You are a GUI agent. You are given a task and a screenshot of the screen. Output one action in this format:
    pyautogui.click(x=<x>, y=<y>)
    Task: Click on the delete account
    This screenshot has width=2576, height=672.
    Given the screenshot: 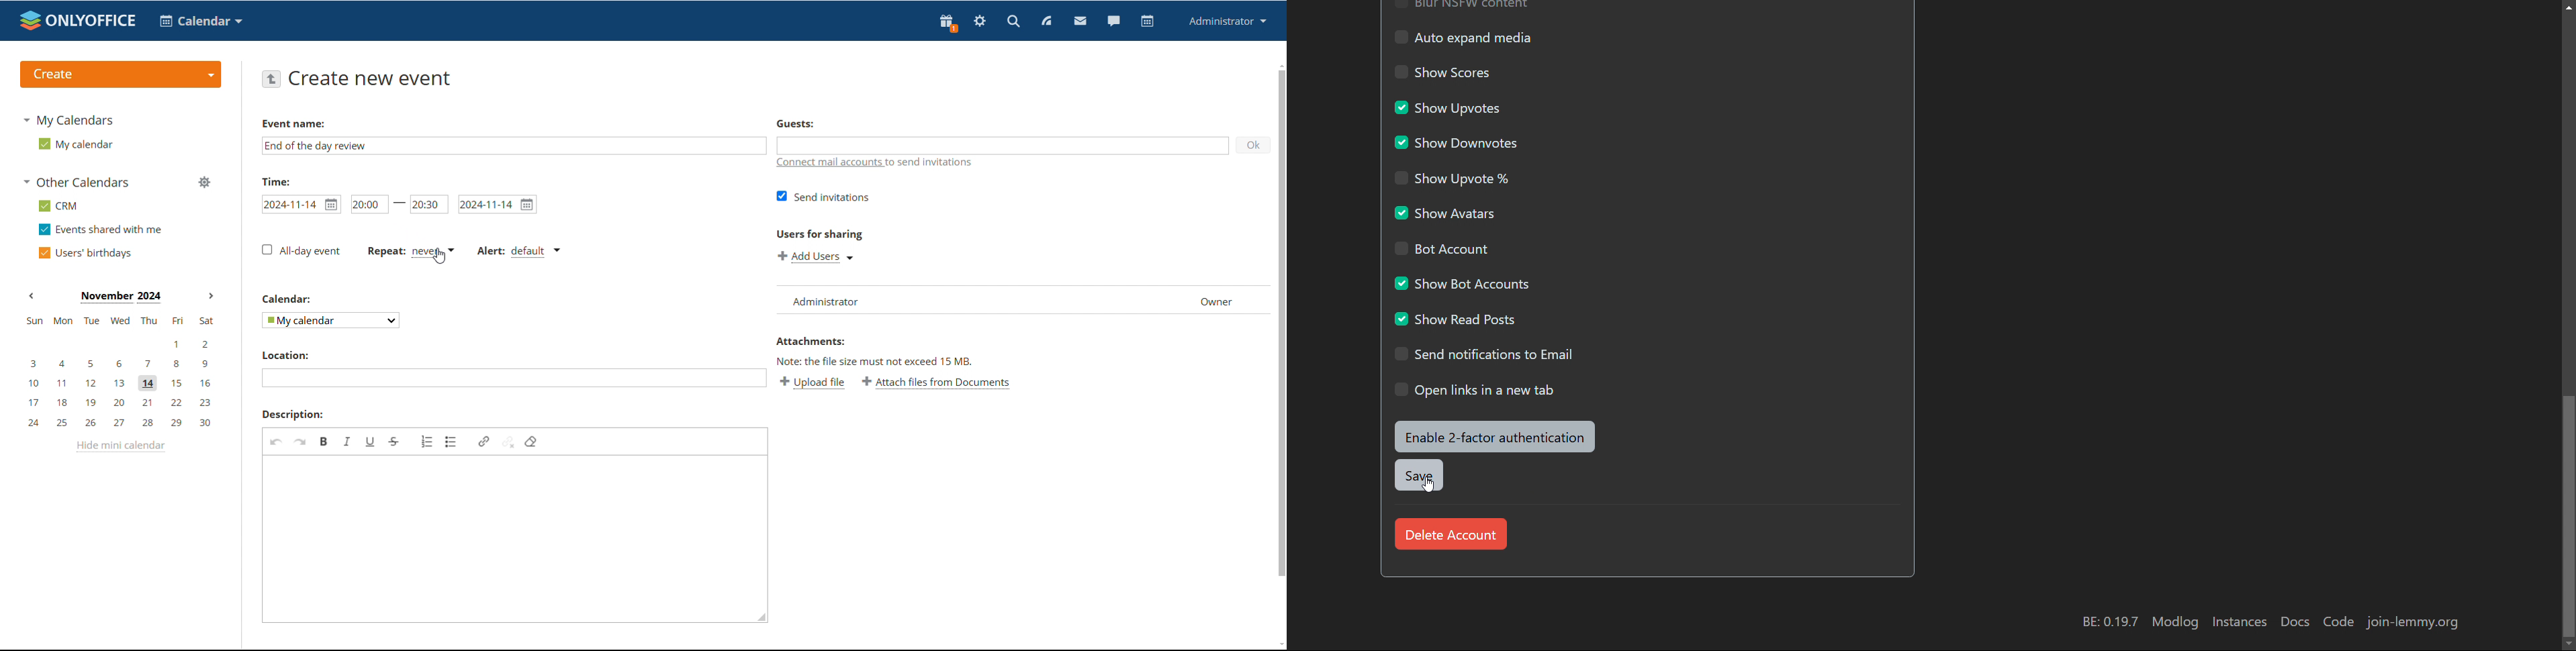 What is the action you would take?
    pyautogui.click(x=1450, y=533)
    